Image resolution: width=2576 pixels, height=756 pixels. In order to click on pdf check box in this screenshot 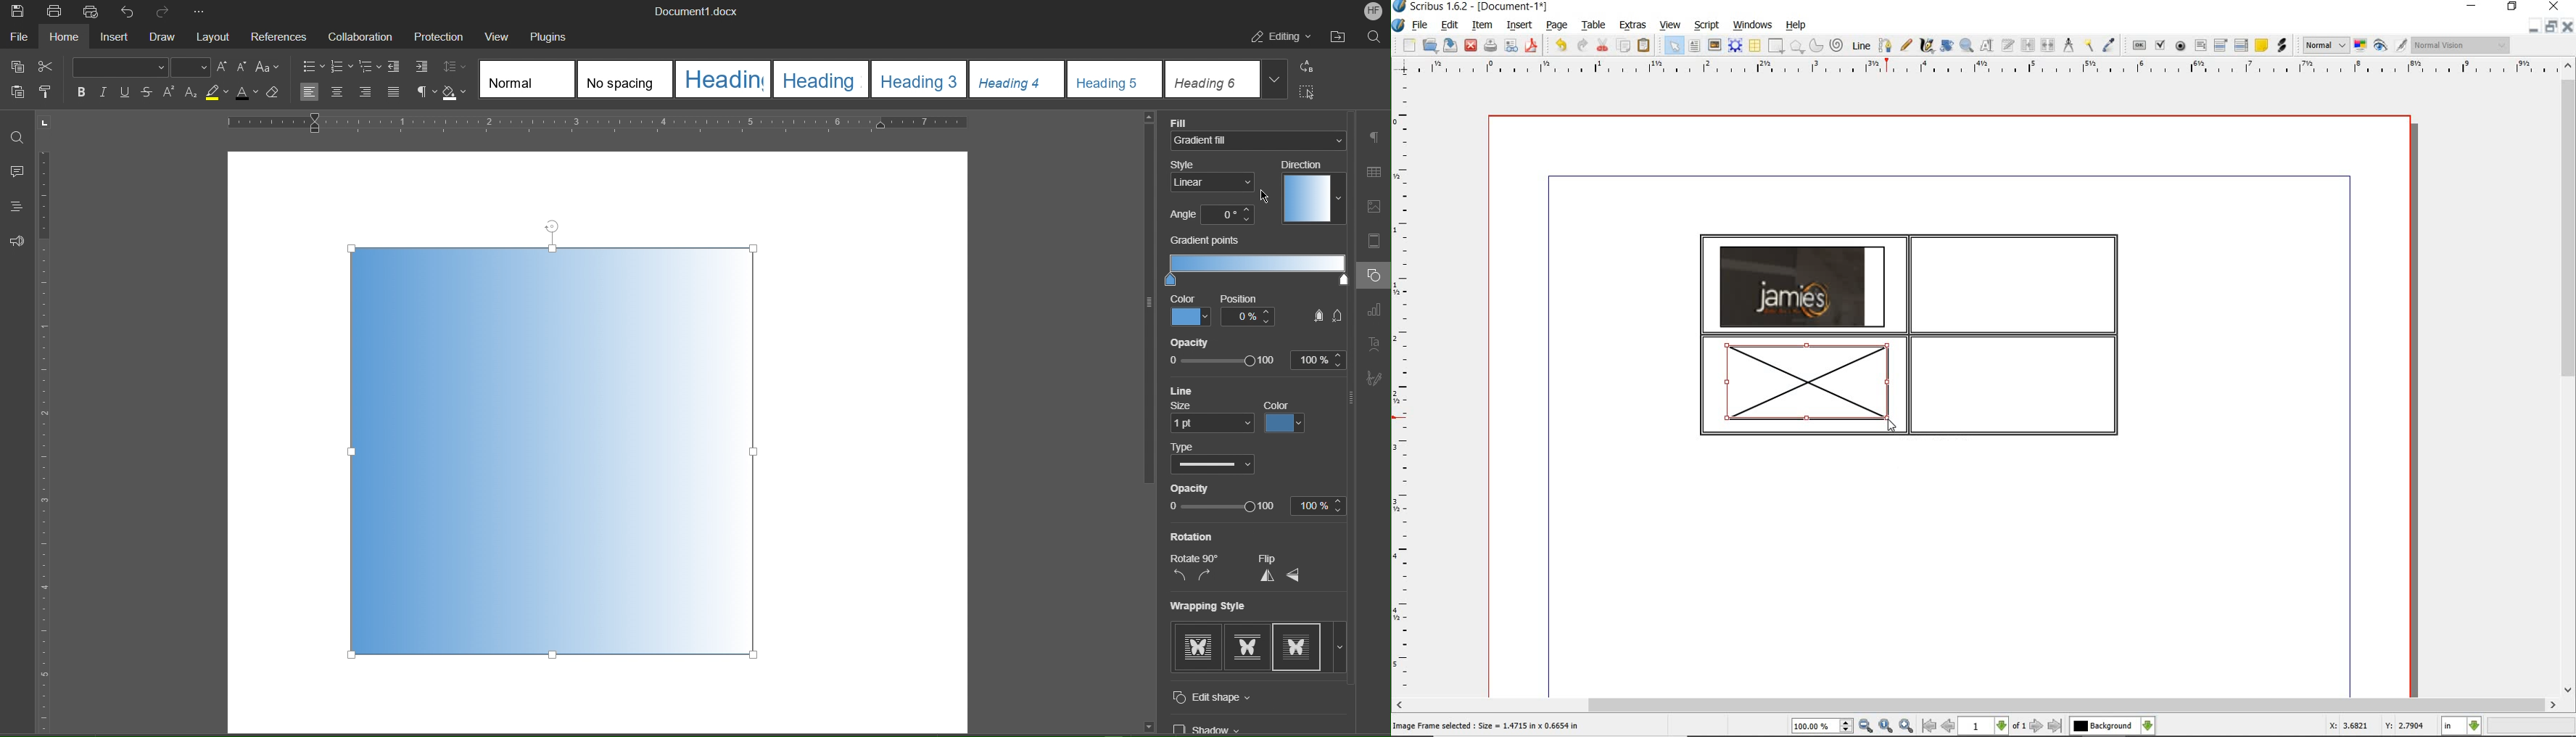, I will do `click(2162, 47)`.